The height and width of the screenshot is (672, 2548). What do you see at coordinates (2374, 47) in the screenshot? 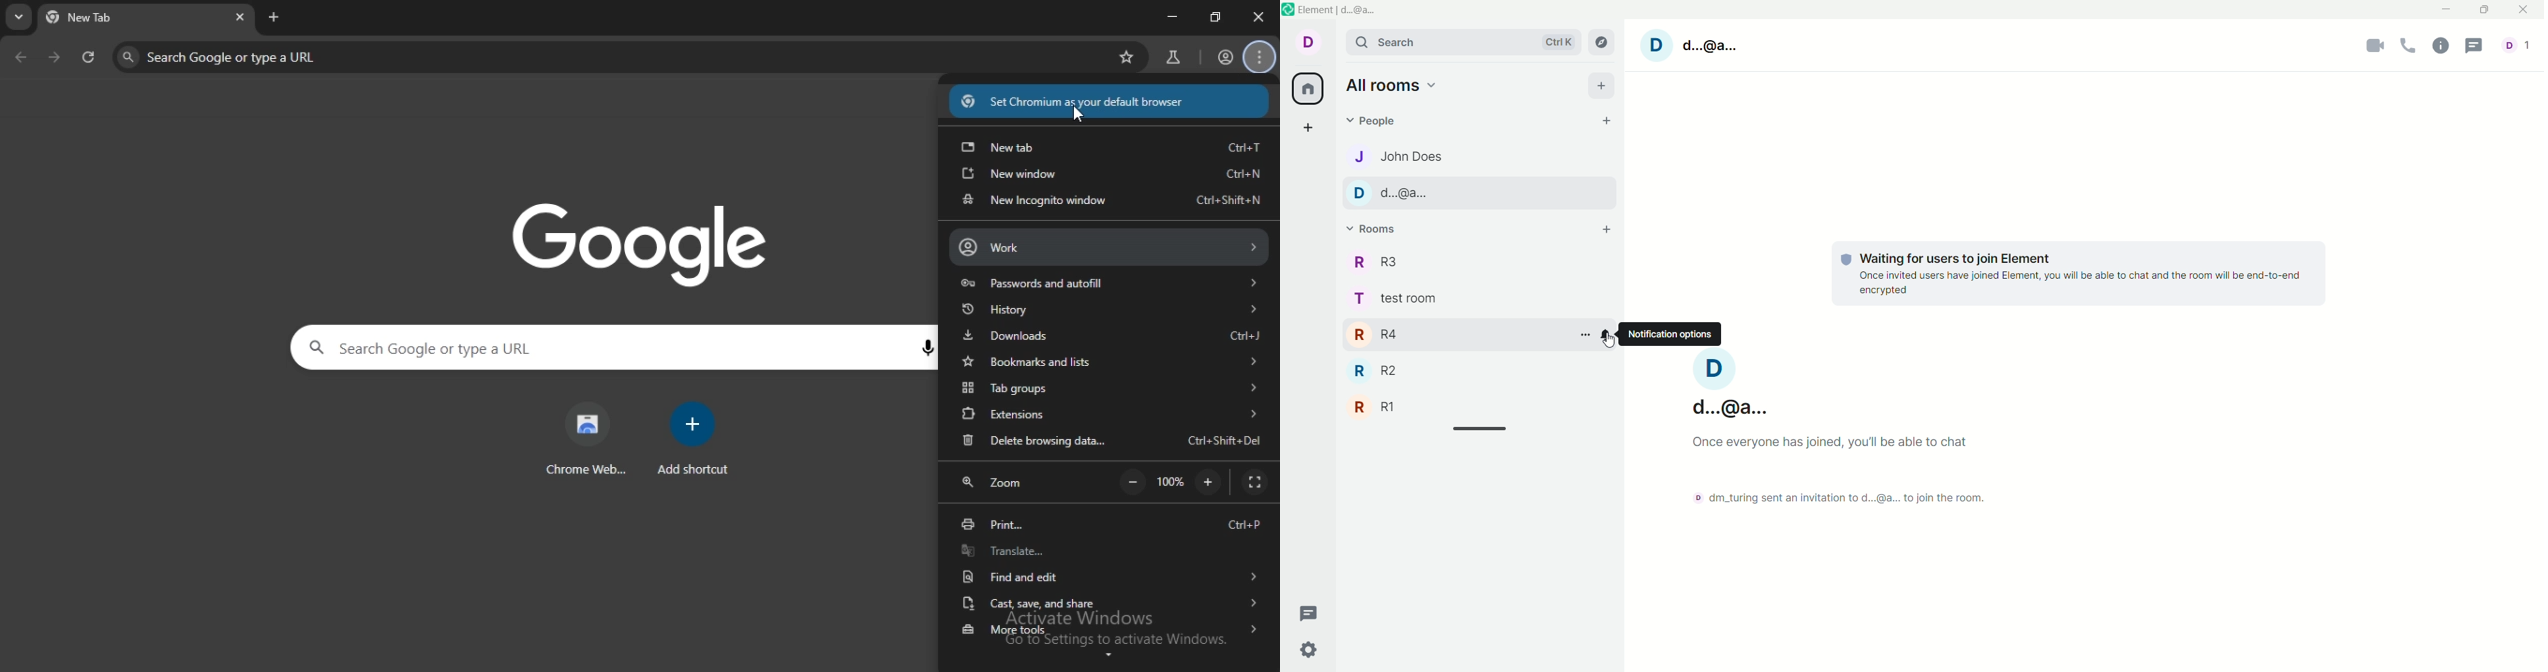
I see `camera` at bounding box center [2374, 47].